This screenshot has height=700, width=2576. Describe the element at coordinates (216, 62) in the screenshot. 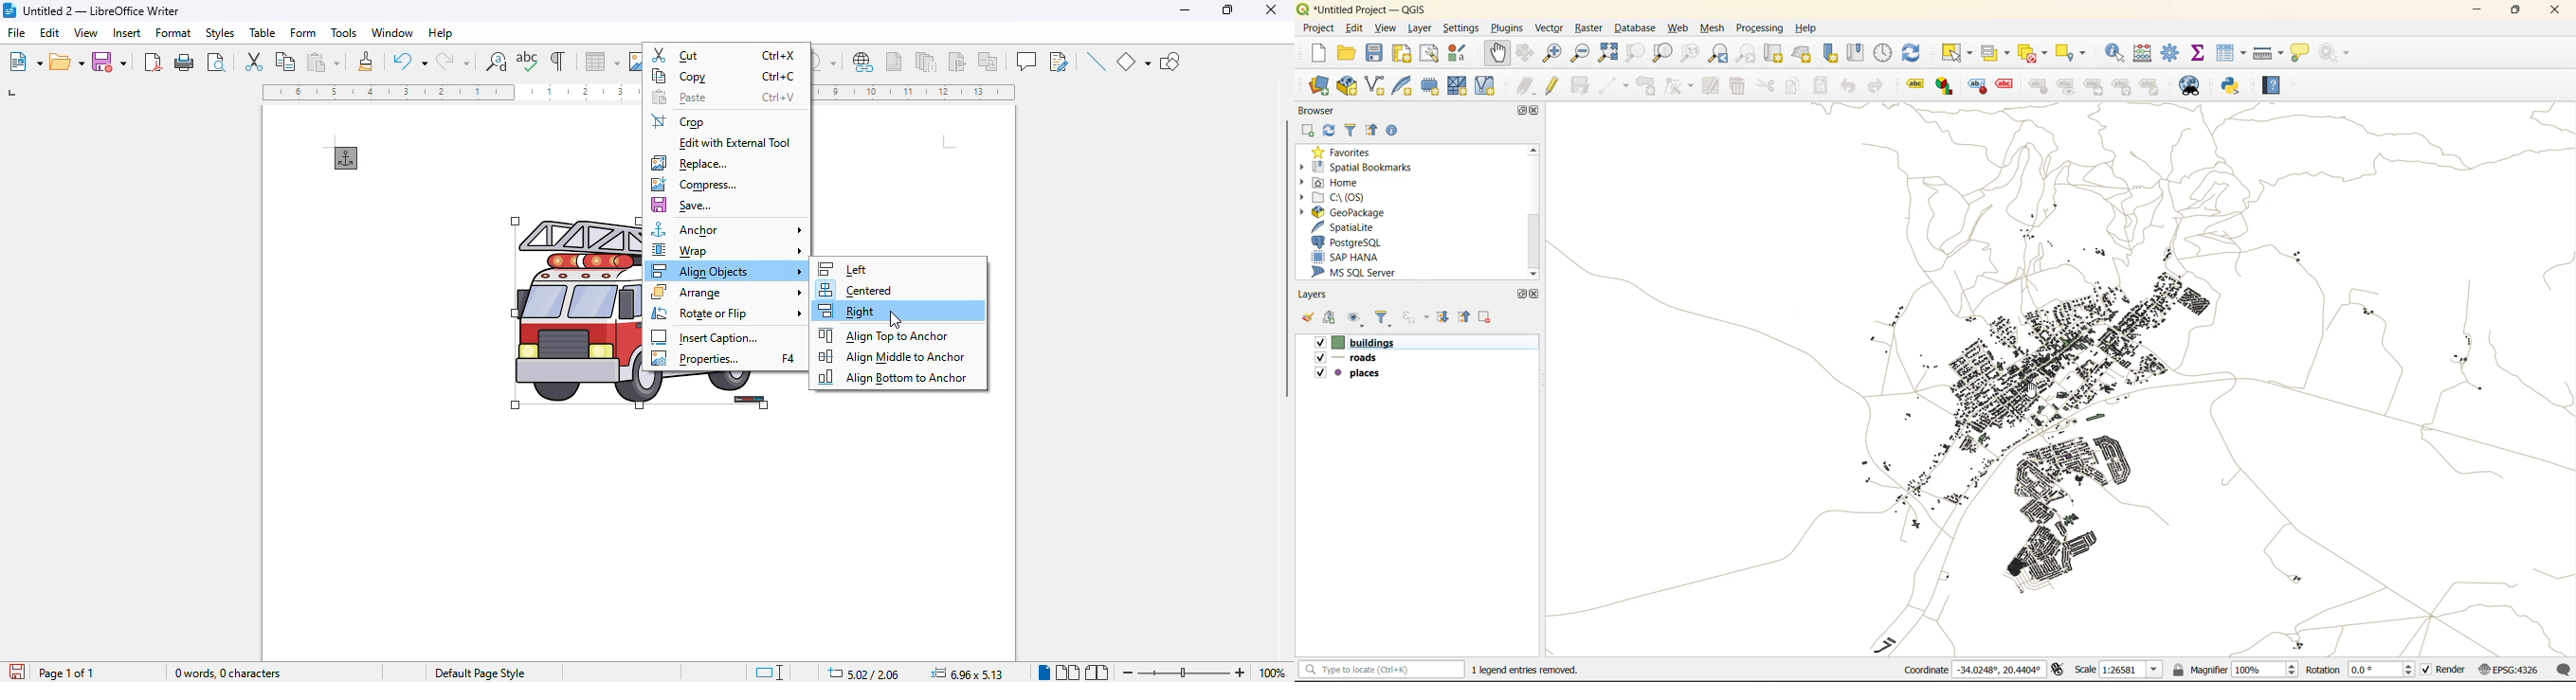

I see `toggle print preview` at that location.